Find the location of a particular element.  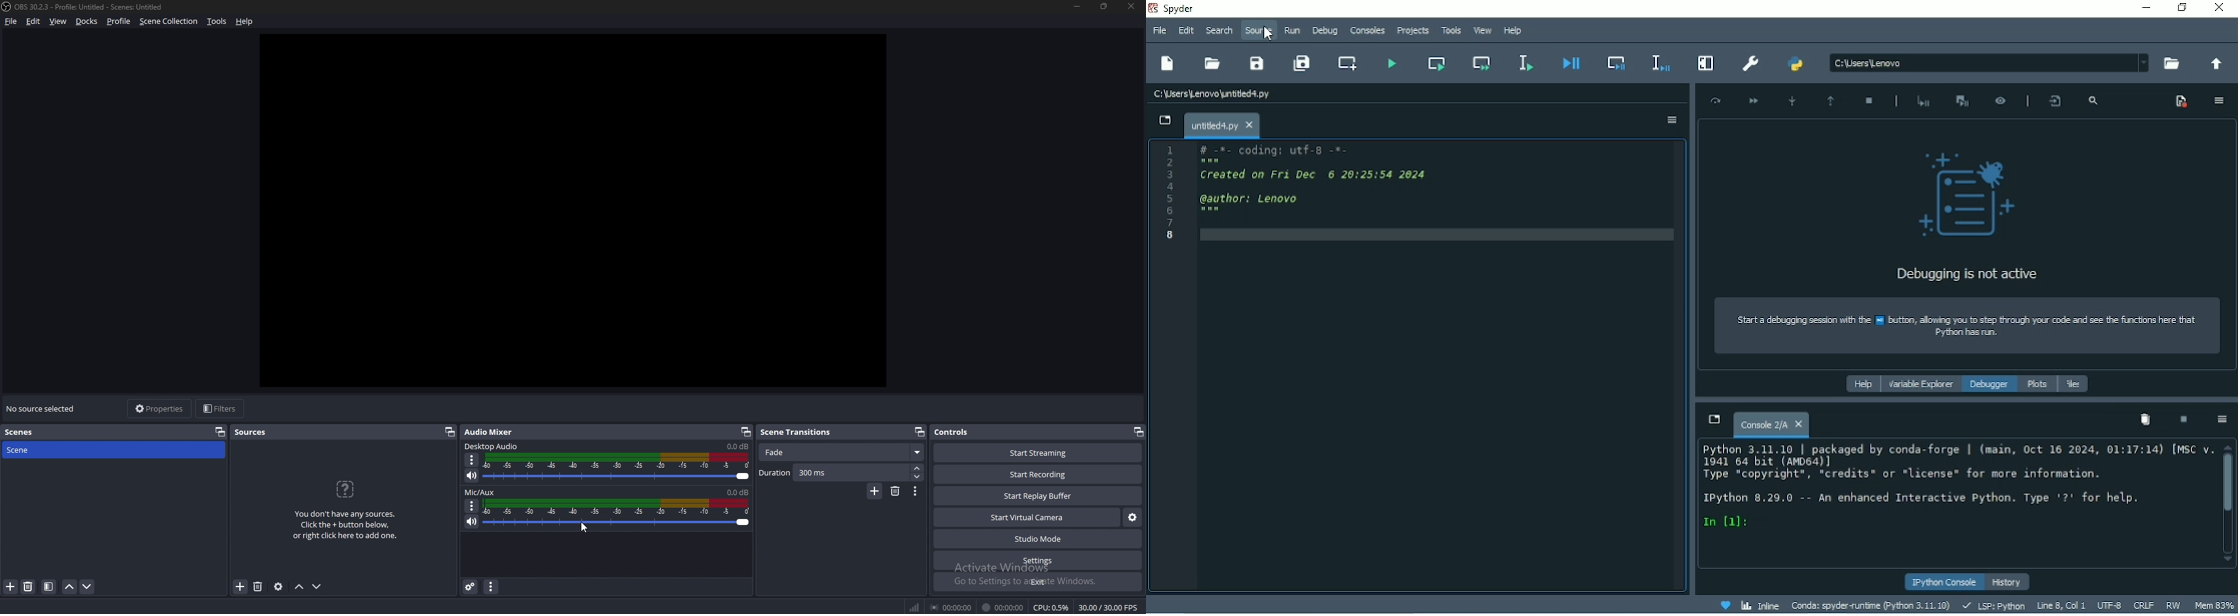

view is located at coordinates (59, 21).